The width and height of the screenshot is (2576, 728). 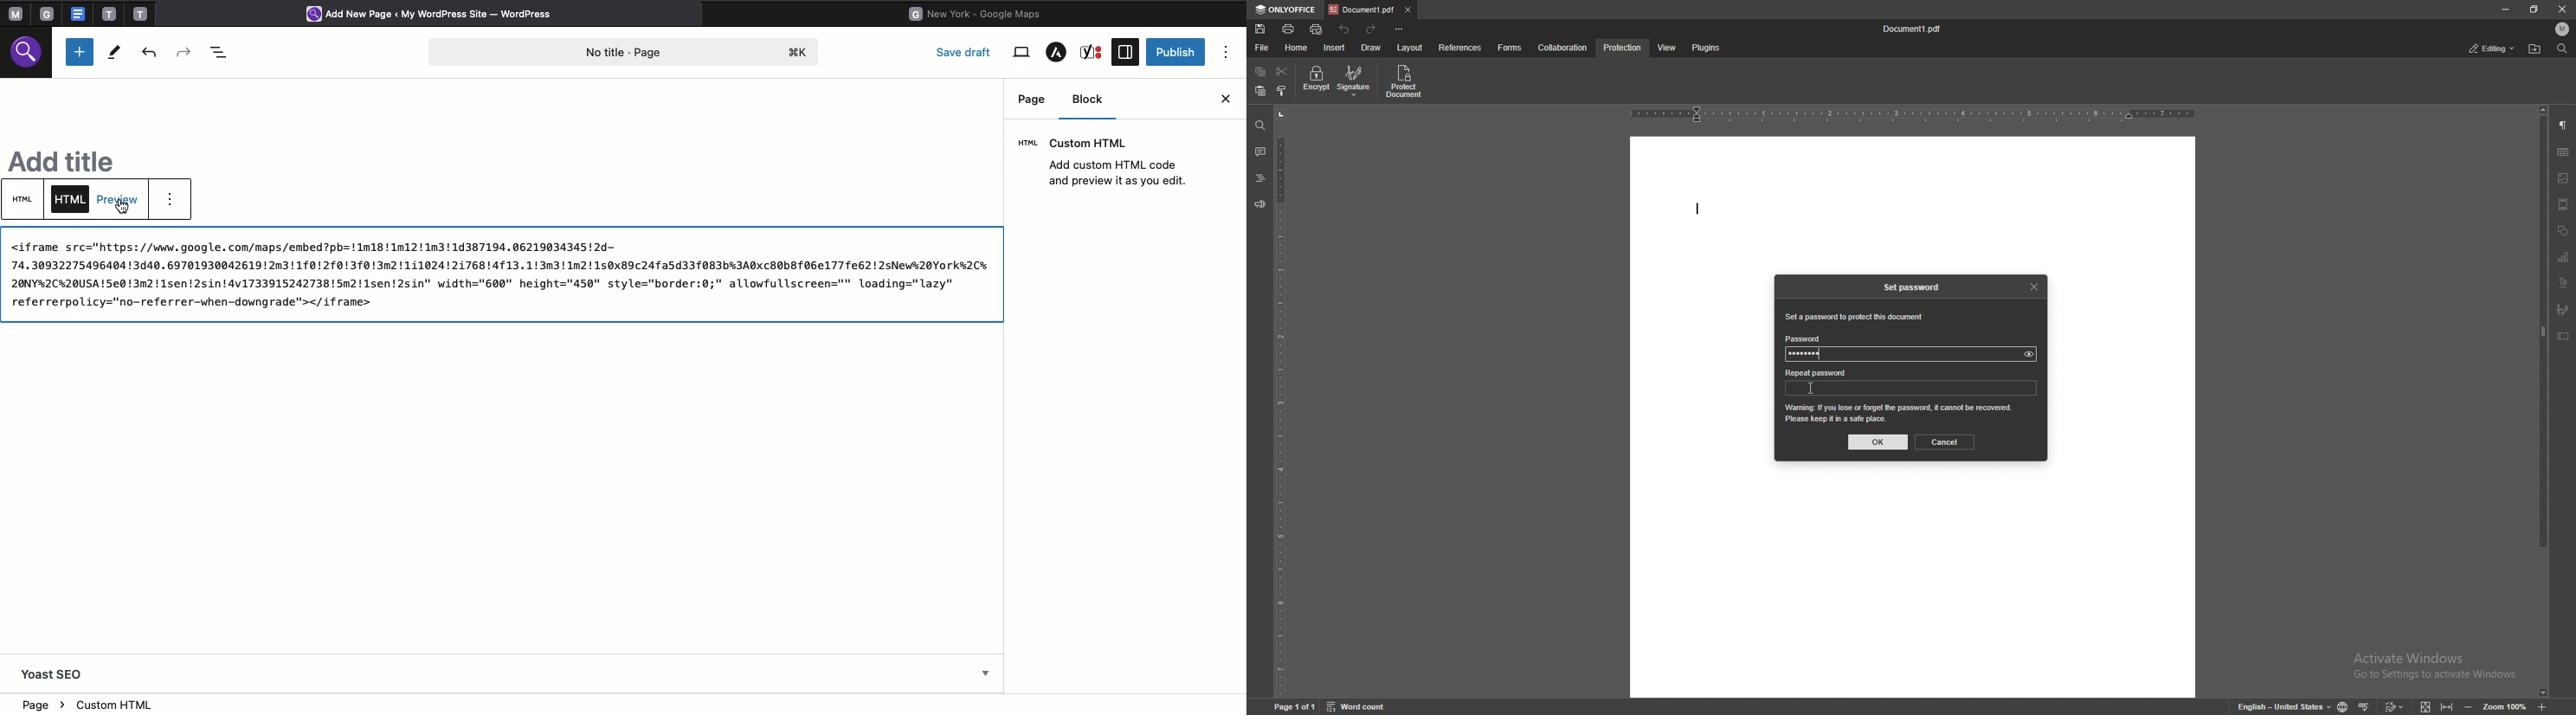 What do you see at coordinates (1056, 54) in the screenshot?
I see `Astra` at bounding box center [1056, 54].